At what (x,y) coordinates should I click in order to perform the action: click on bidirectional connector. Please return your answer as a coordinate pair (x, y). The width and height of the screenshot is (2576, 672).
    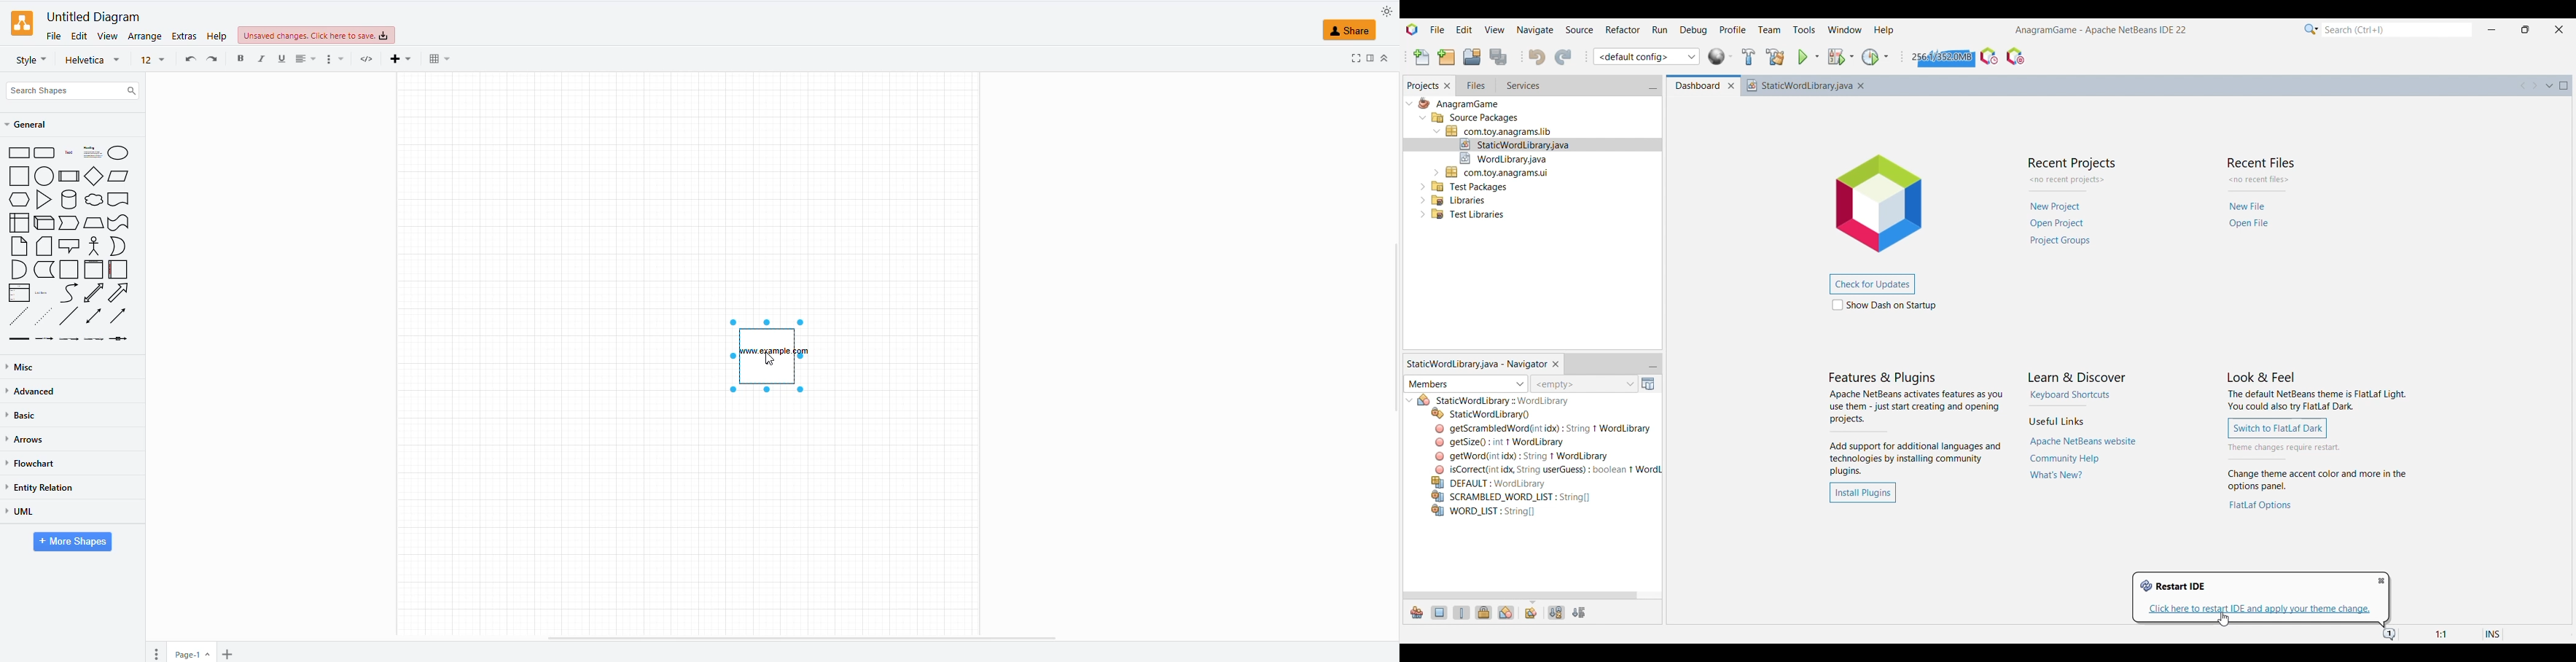
    Looking at the image, I should click on (94, 317).